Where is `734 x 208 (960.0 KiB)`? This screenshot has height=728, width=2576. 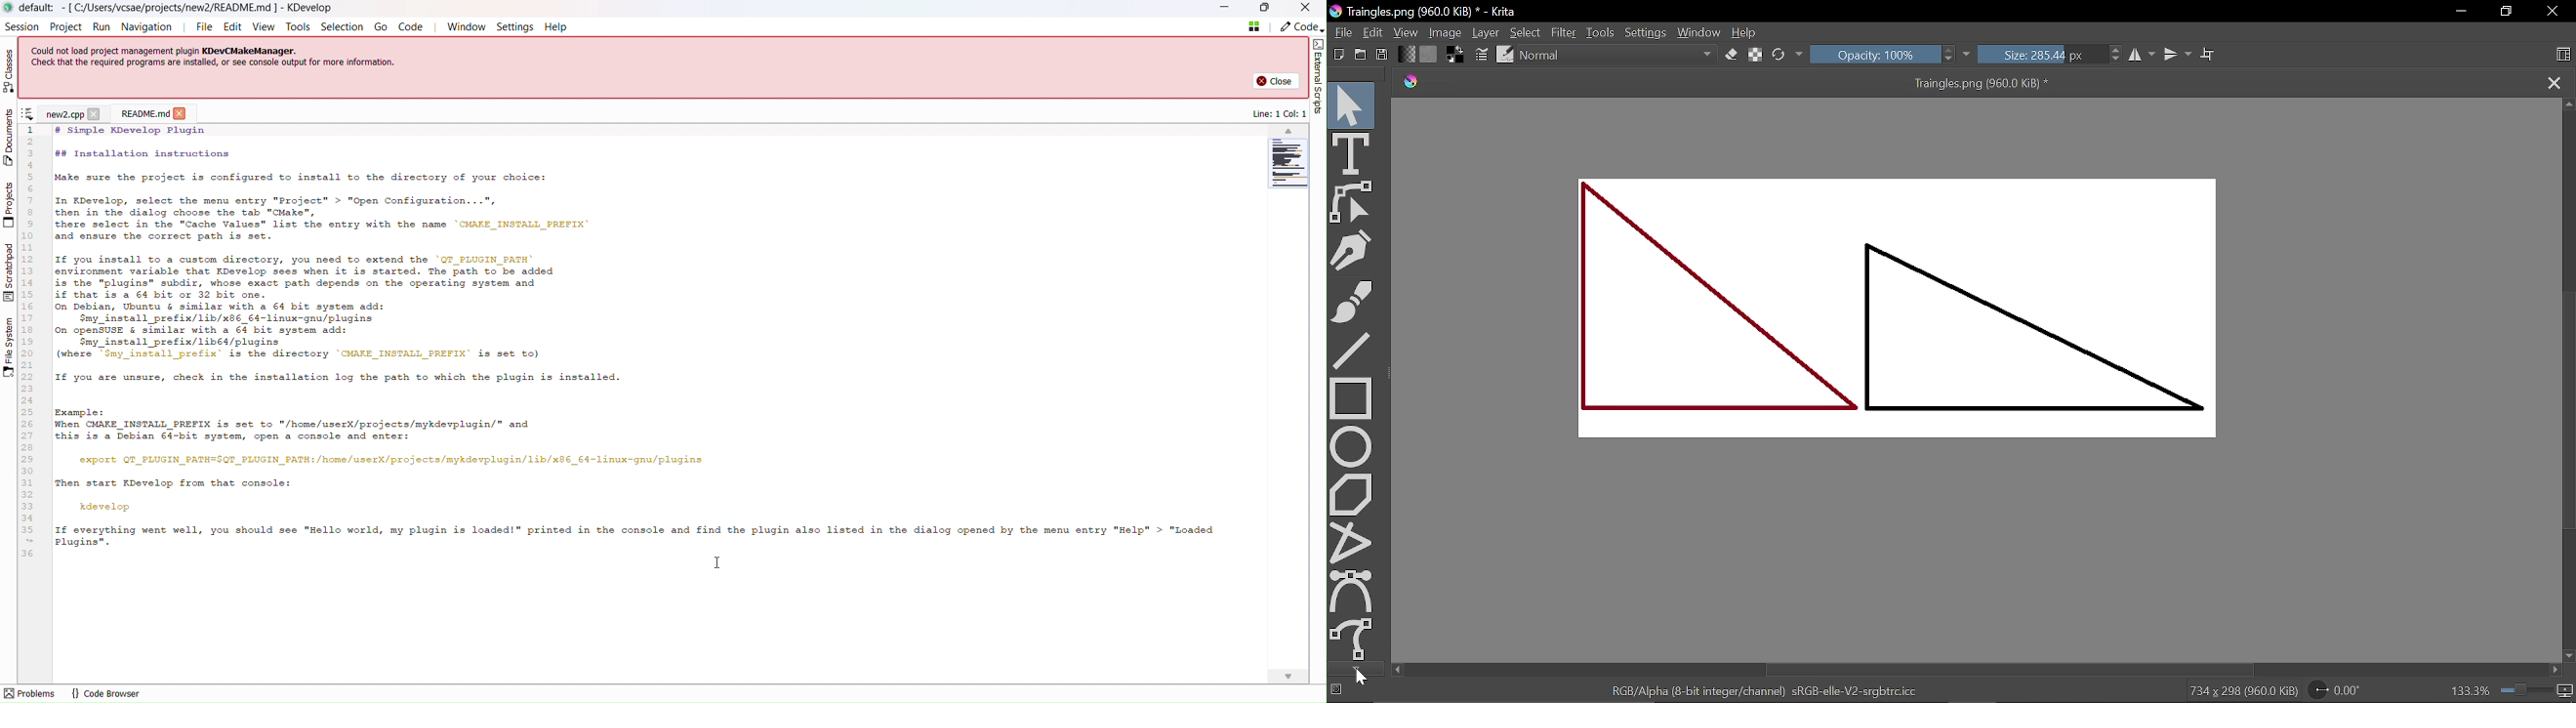 734 x 208 (960.0 KiB) is located at coordinates (2243, 690).